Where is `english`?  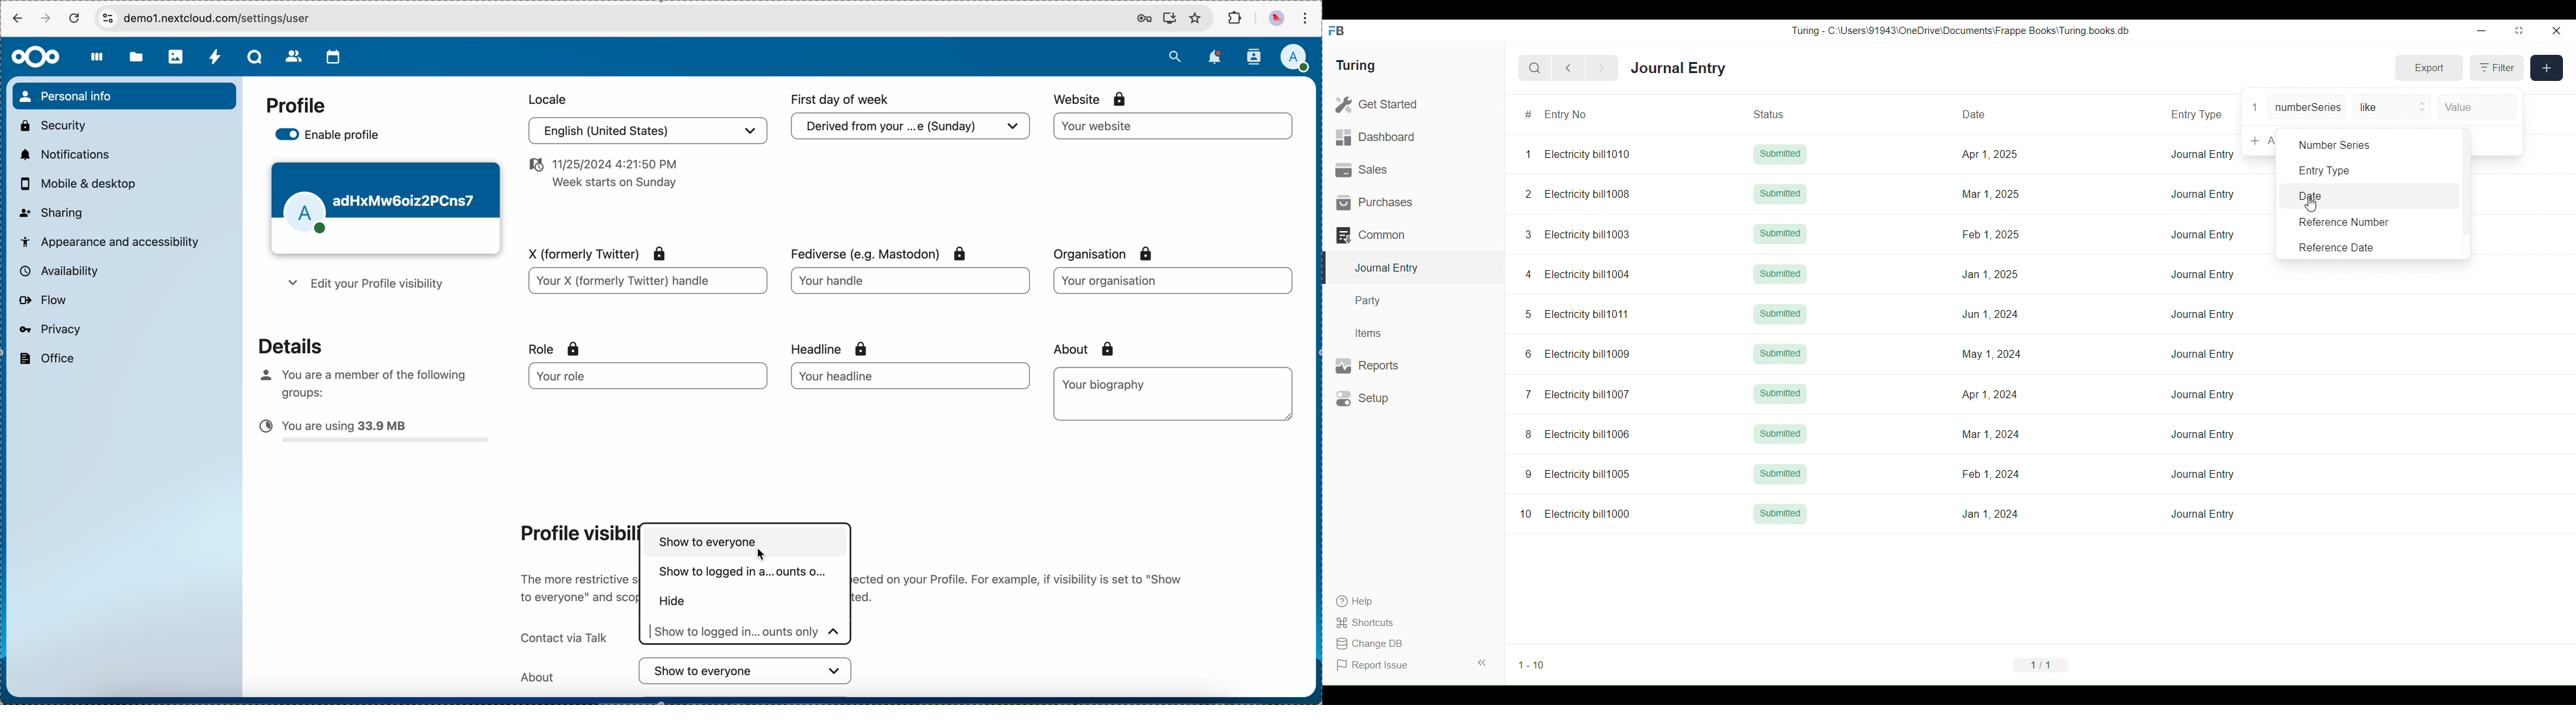 english is located at coordinates (645, 132).